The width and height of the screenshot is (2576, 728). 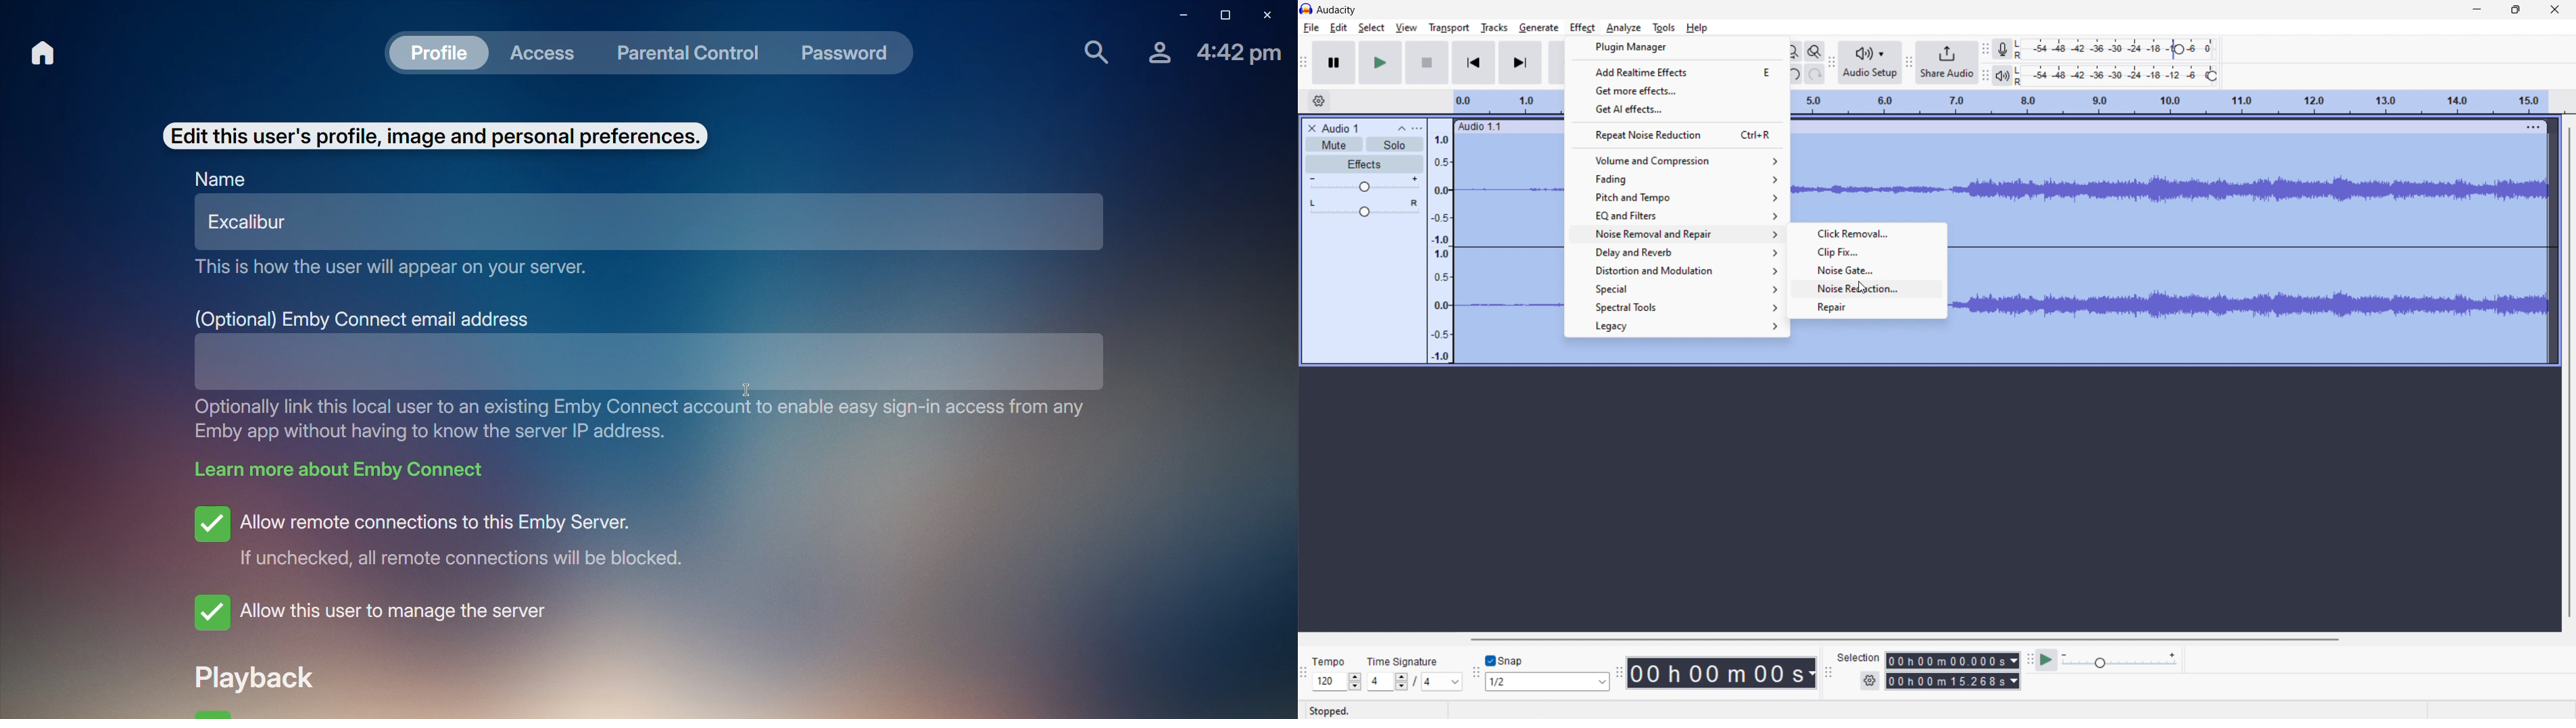 What do you see at coordinates (1304, 61) in the screenshot?
I see `transport toolbar` at bounding box center [1304, 61].